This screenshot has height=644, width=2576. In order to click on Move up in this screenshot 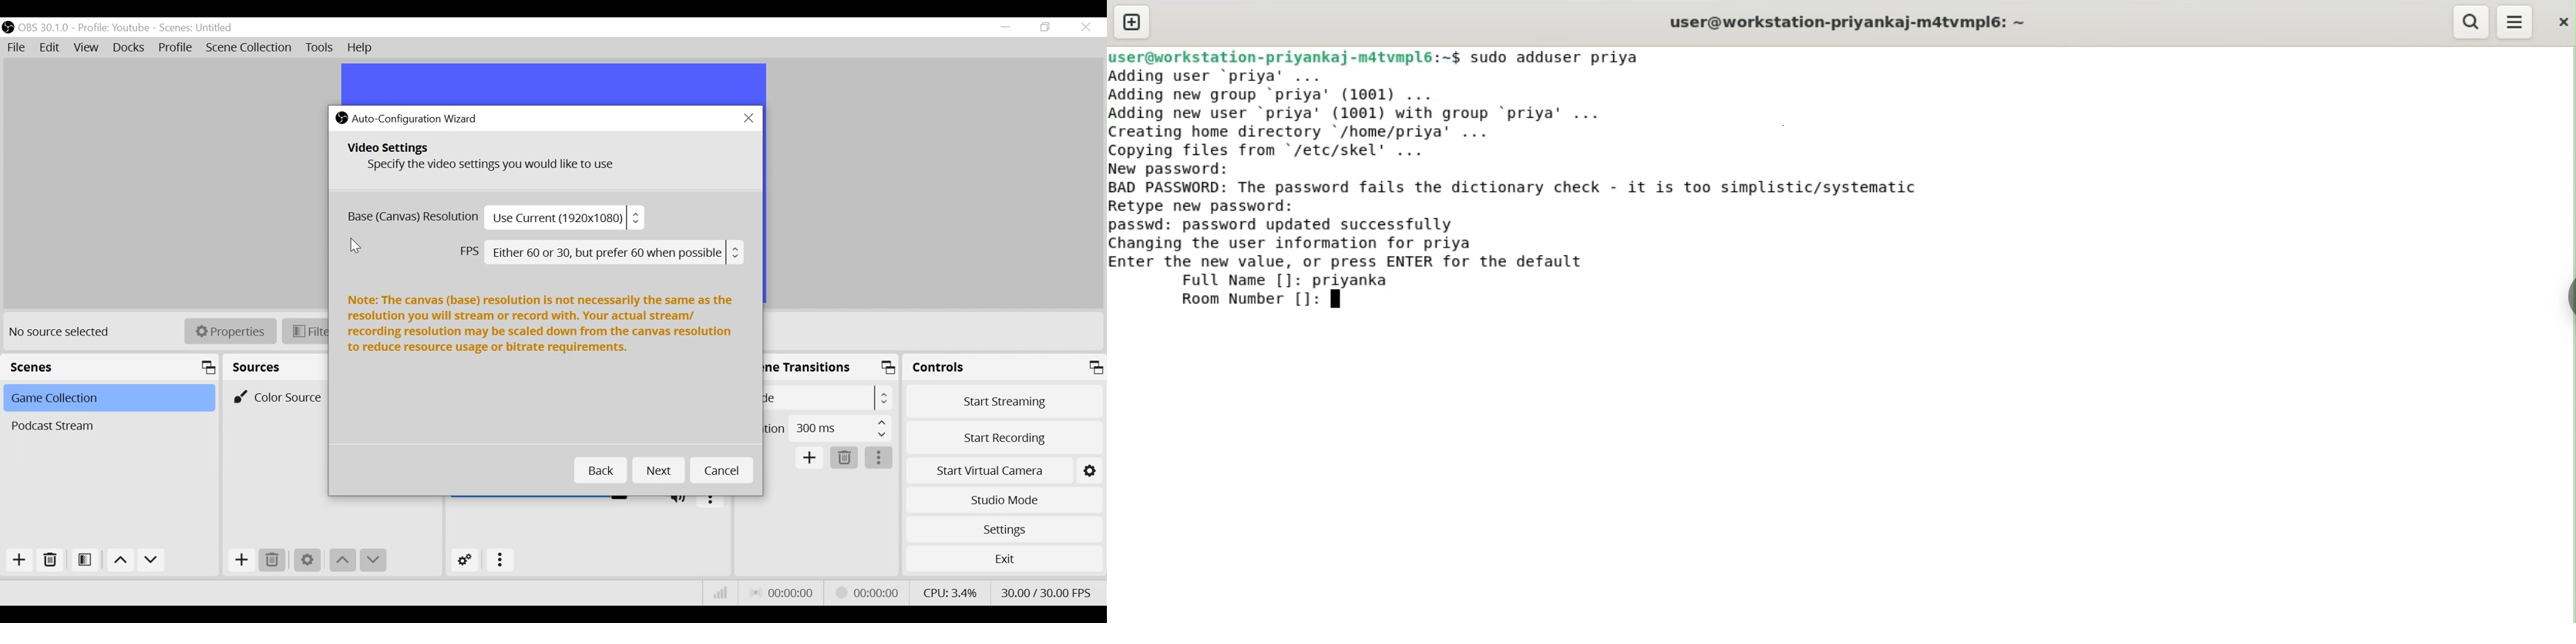, I will do `click(119, 560)`.